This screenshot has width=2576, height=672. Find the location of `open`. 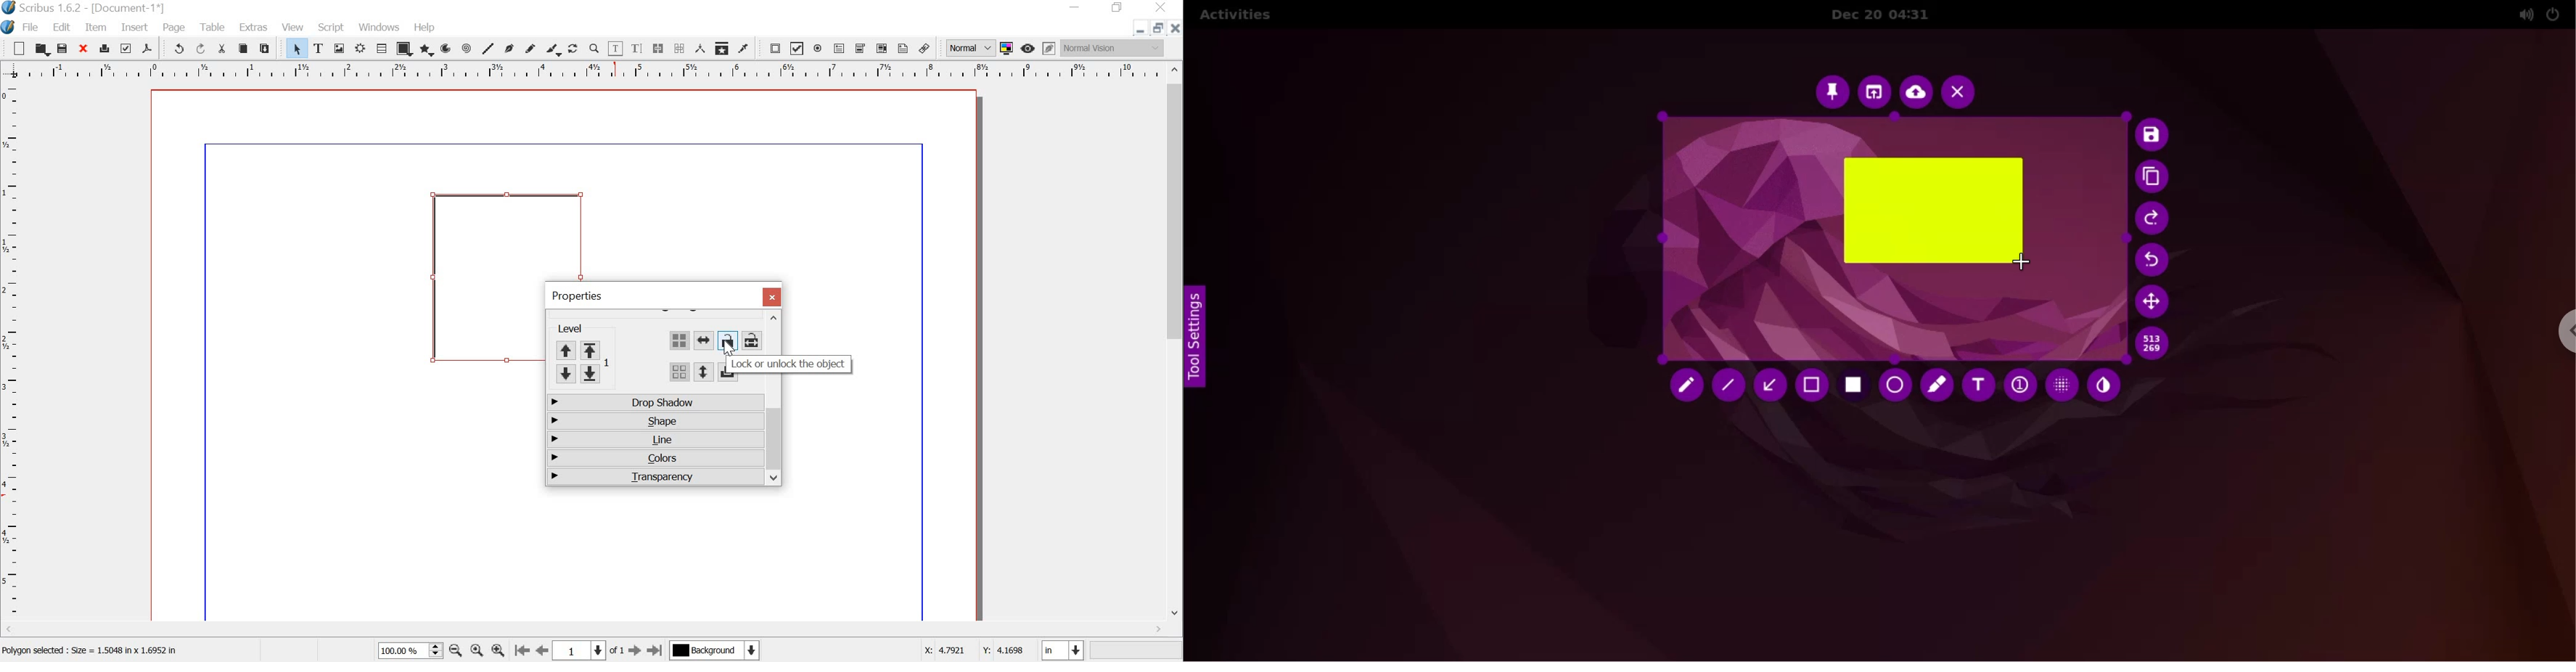

open is located at coordinates (41, 49).